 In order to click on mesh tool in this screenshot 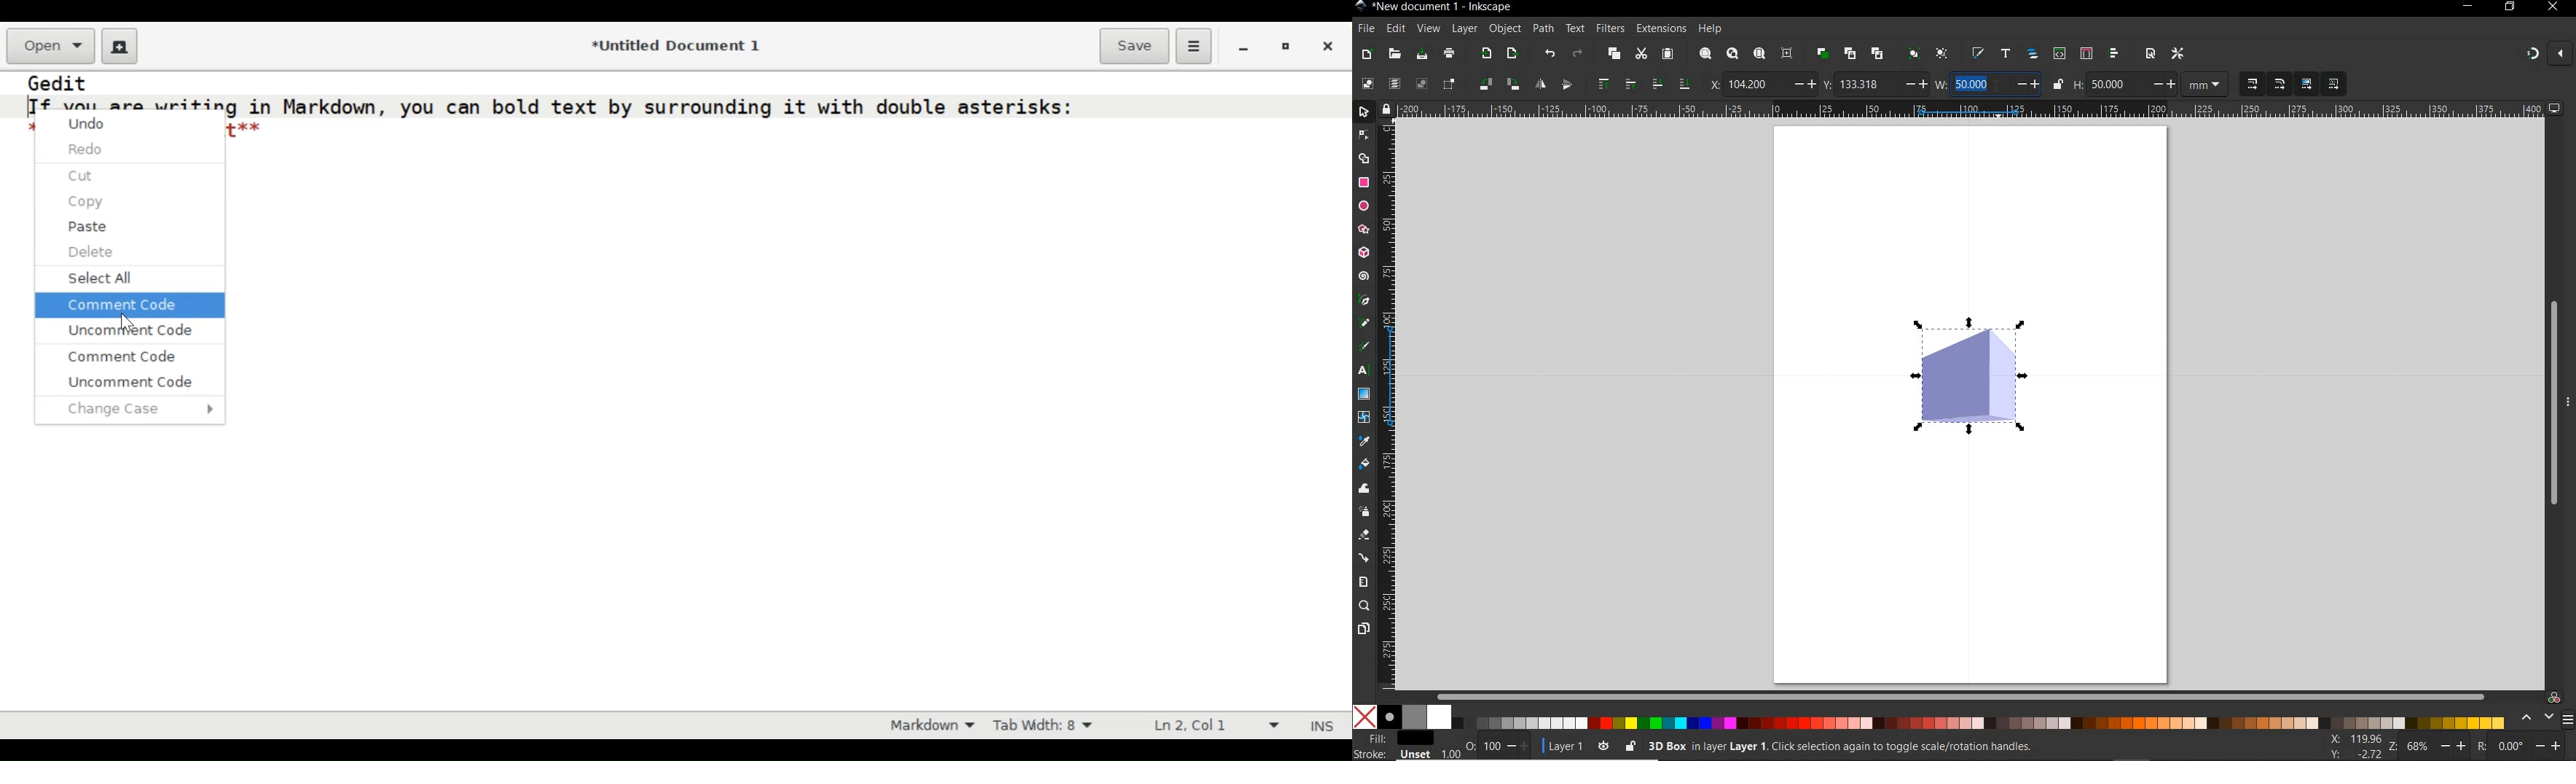, I will do `click(1364, 418)`.